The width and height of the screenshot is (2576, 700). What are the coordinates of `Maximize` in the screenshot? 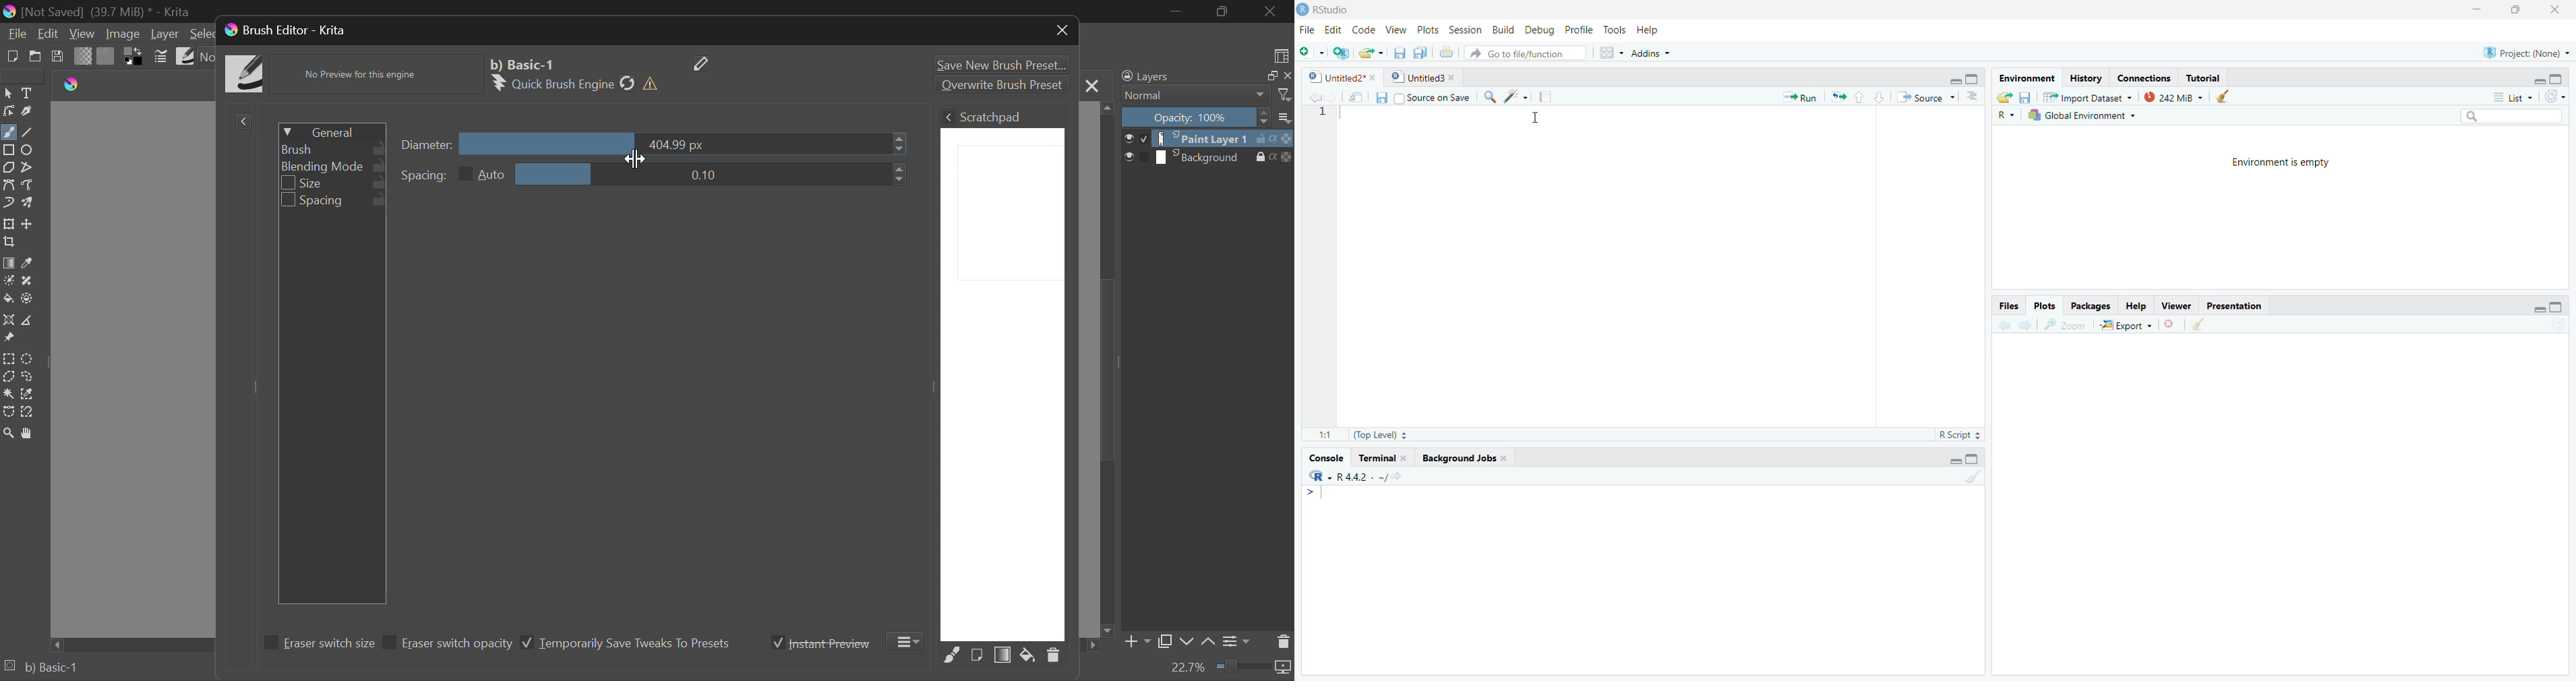 It's located at (2559, 79).